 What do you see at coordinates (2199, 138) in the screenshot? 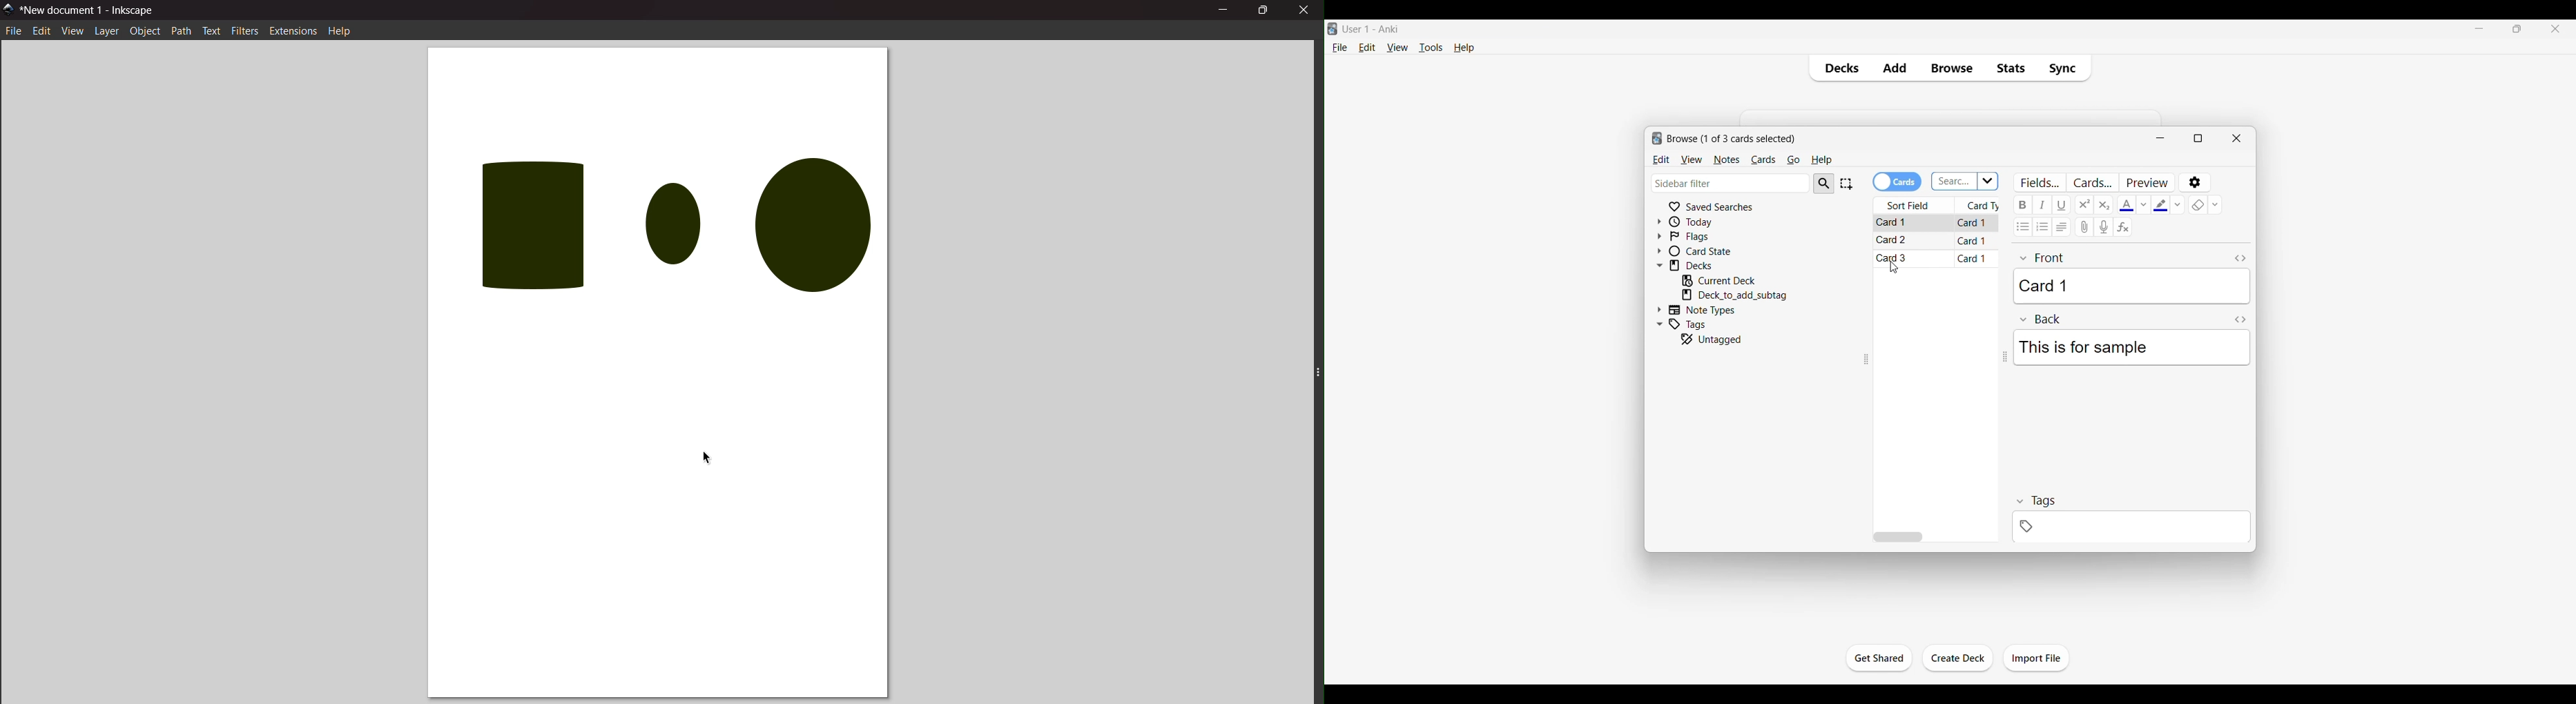
I see `Show window in` at bounding box center [2199, 138].